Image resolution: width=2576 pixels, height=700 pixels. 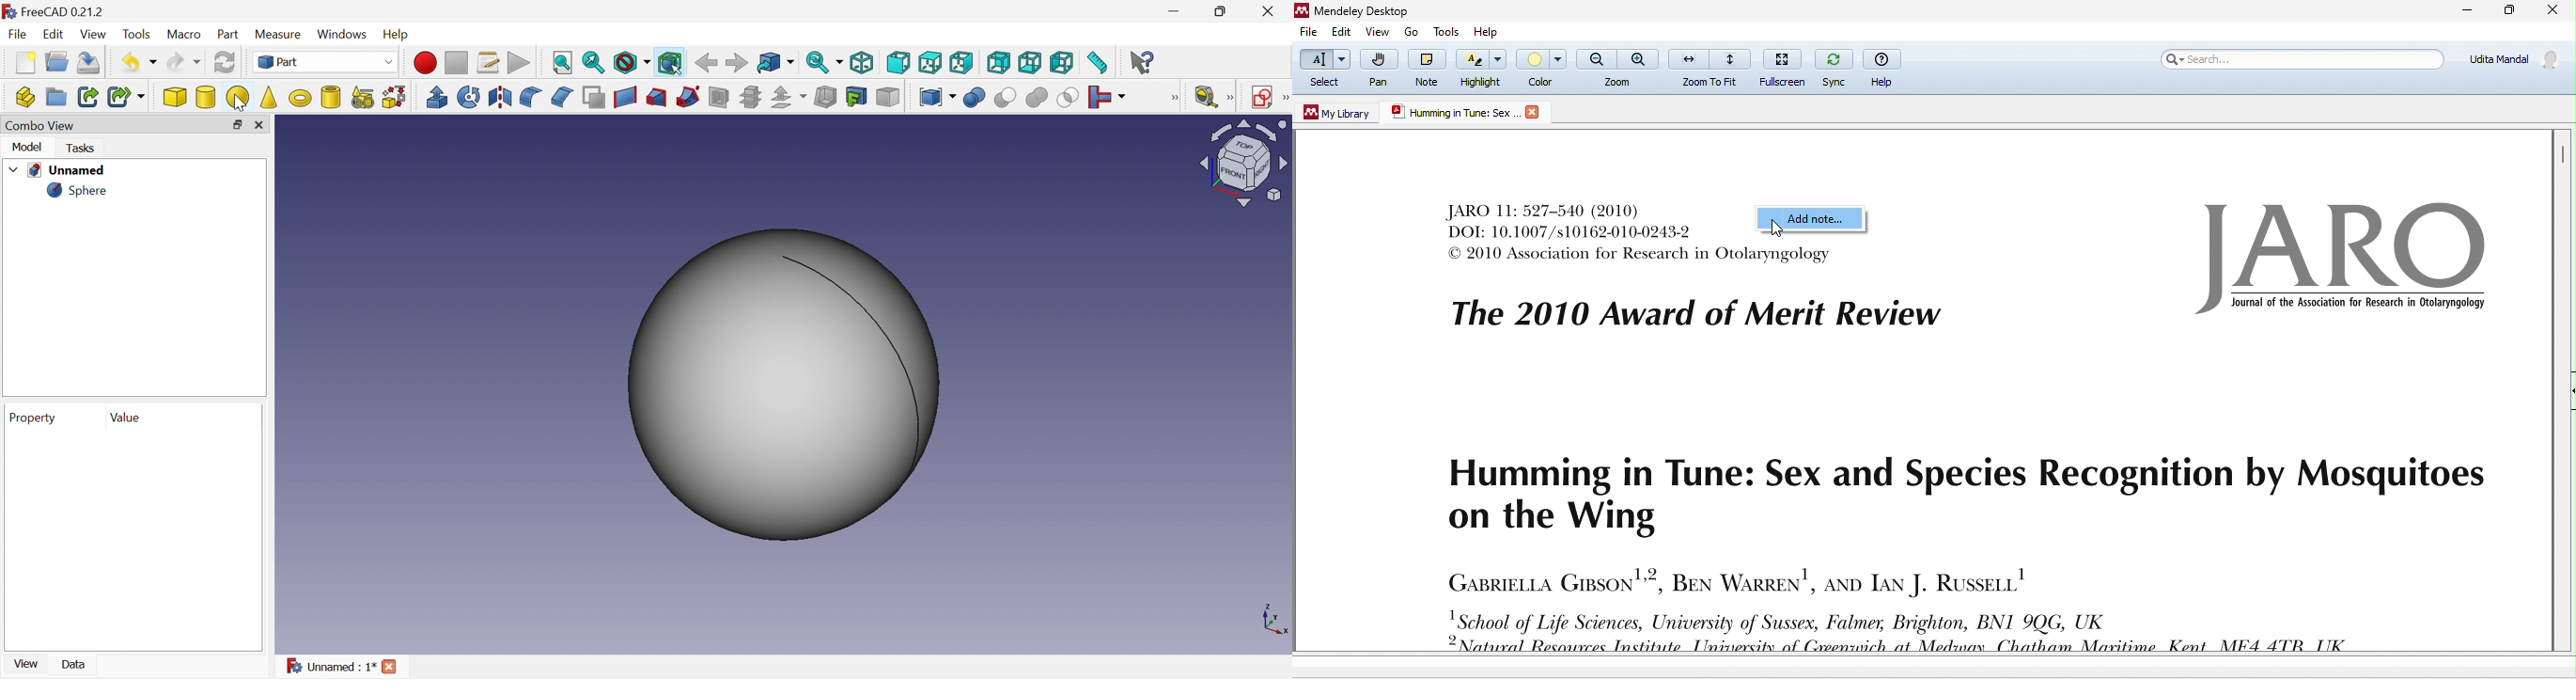 I want to click on Measure linear, so click(x=1214, y=95).